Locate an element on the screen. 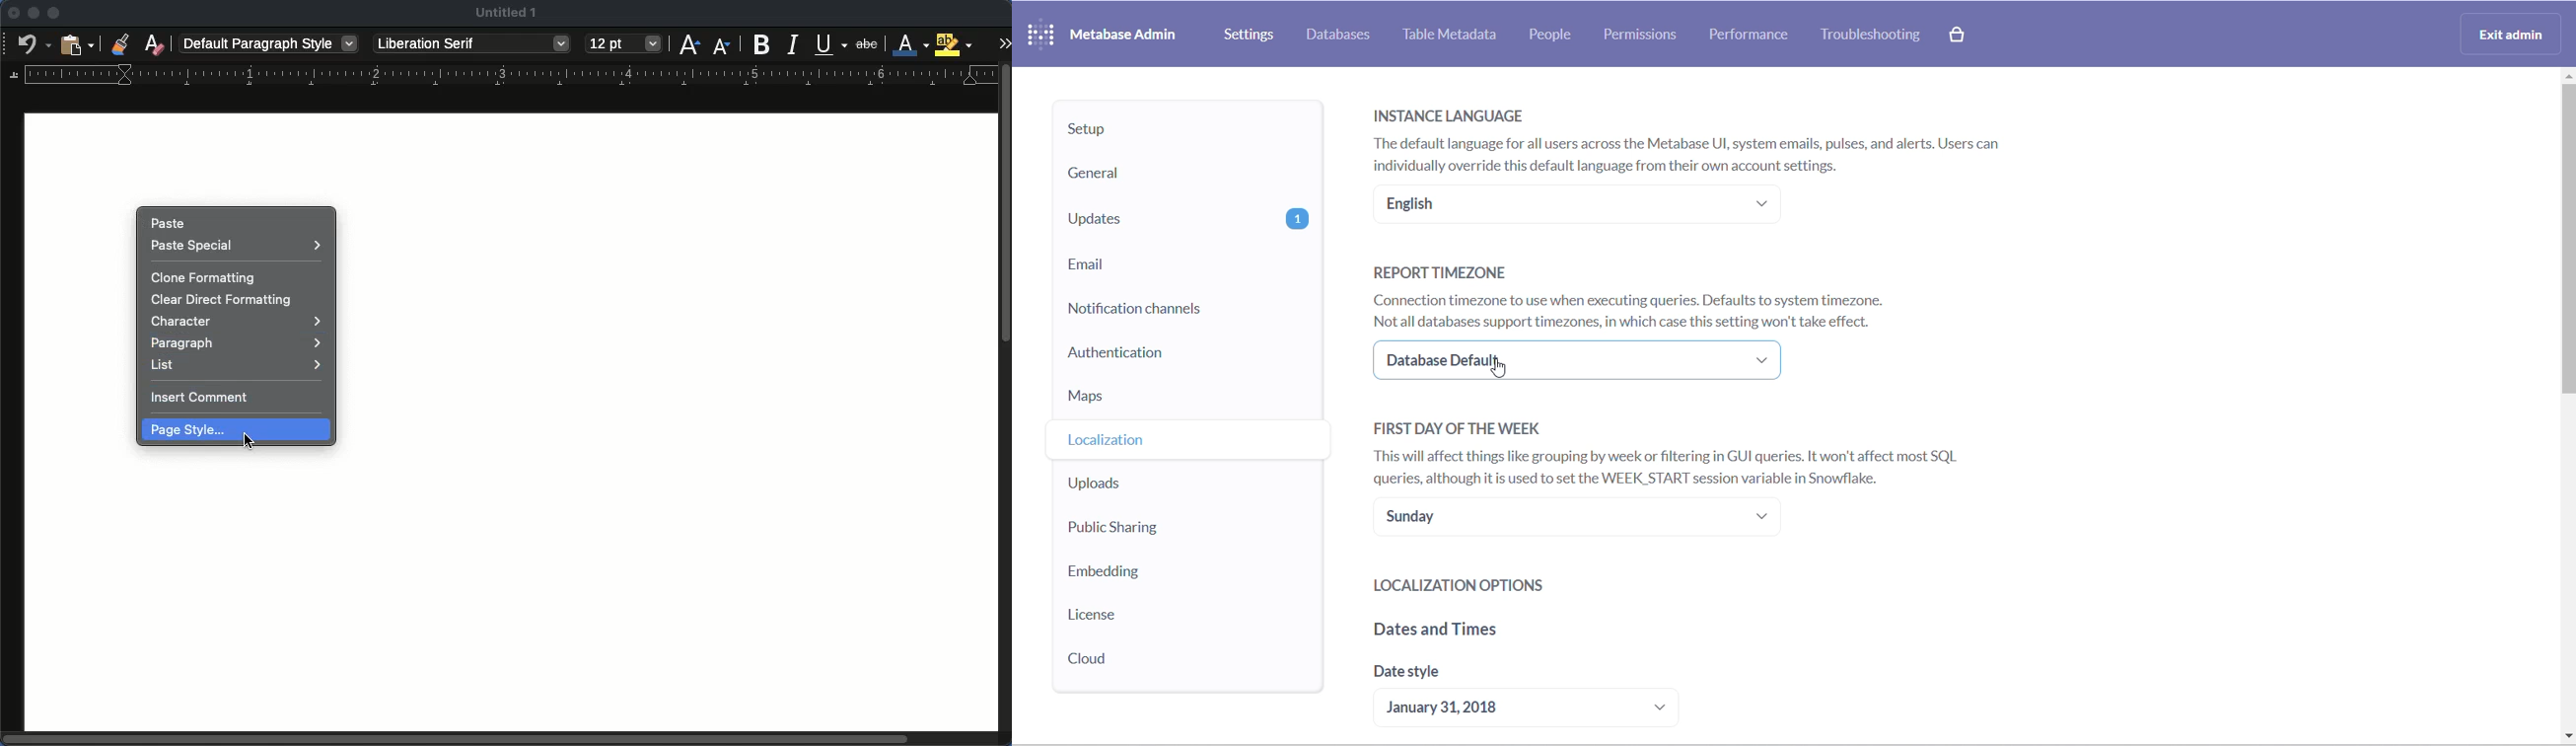 This screenshot has width=2576, height=756. paste is located at coordinates (77, 43).